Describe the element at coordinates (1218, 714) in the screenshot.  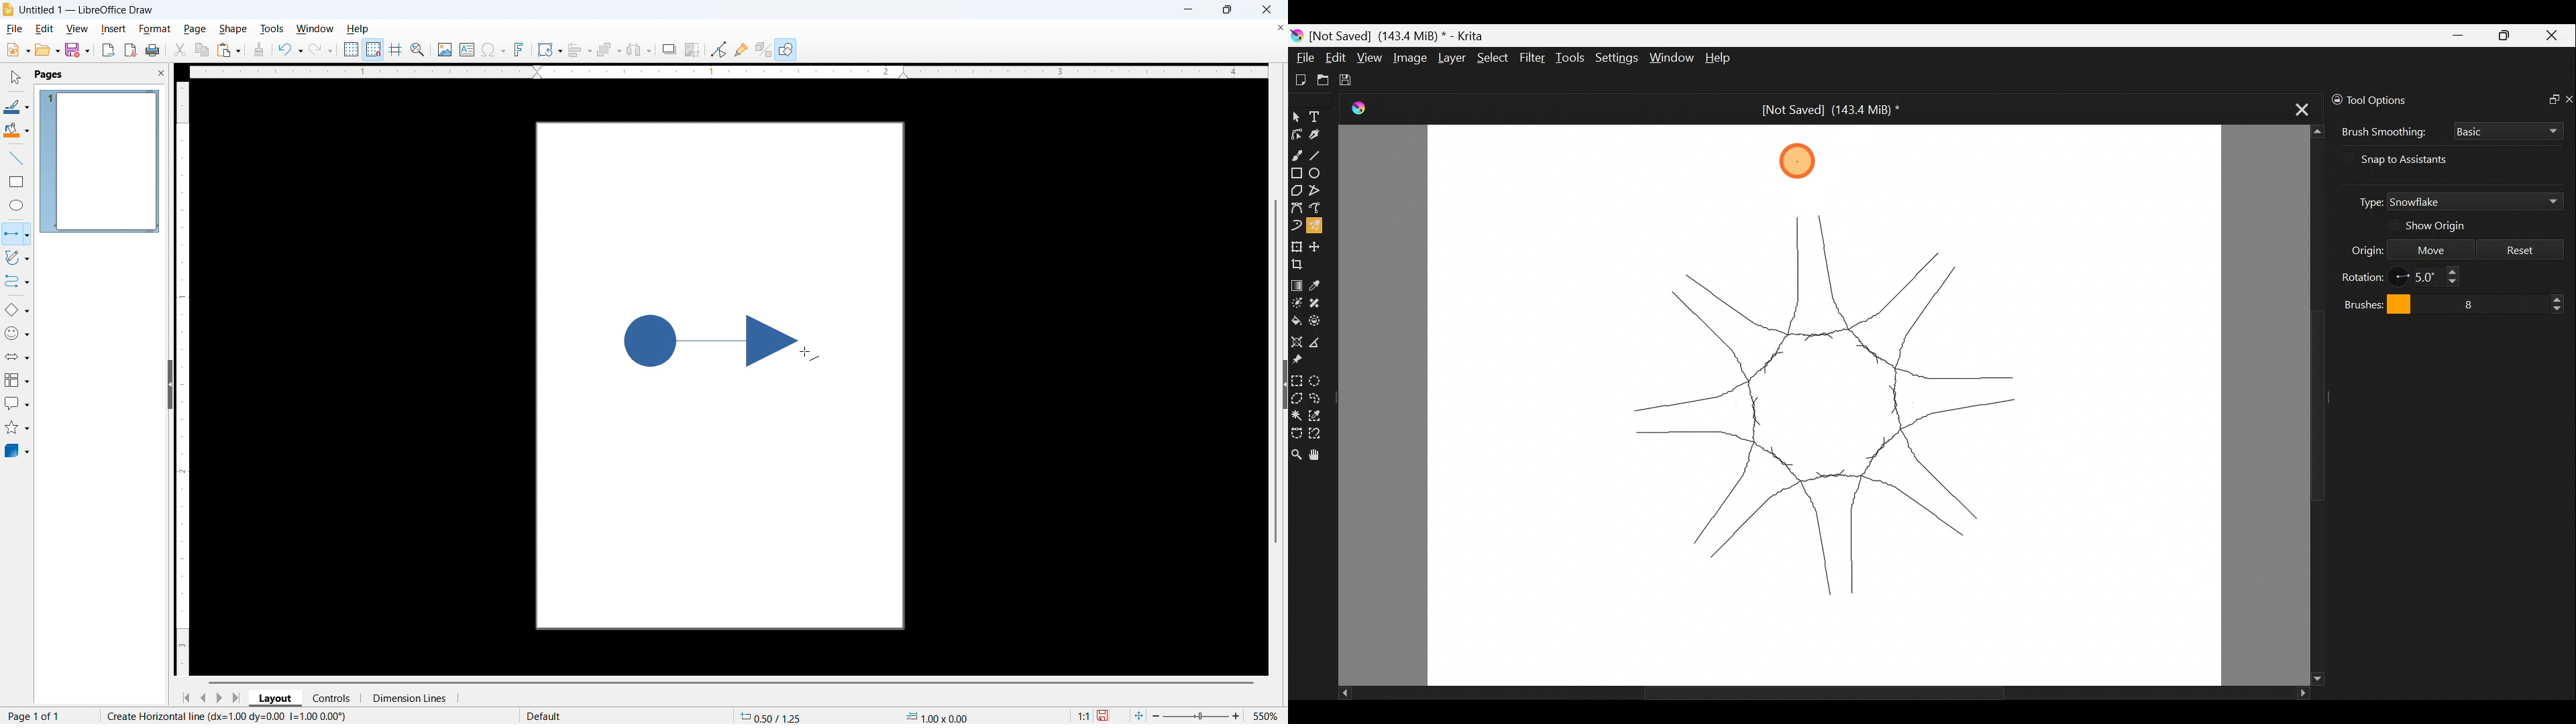
I see `zoom 550%` at that location.